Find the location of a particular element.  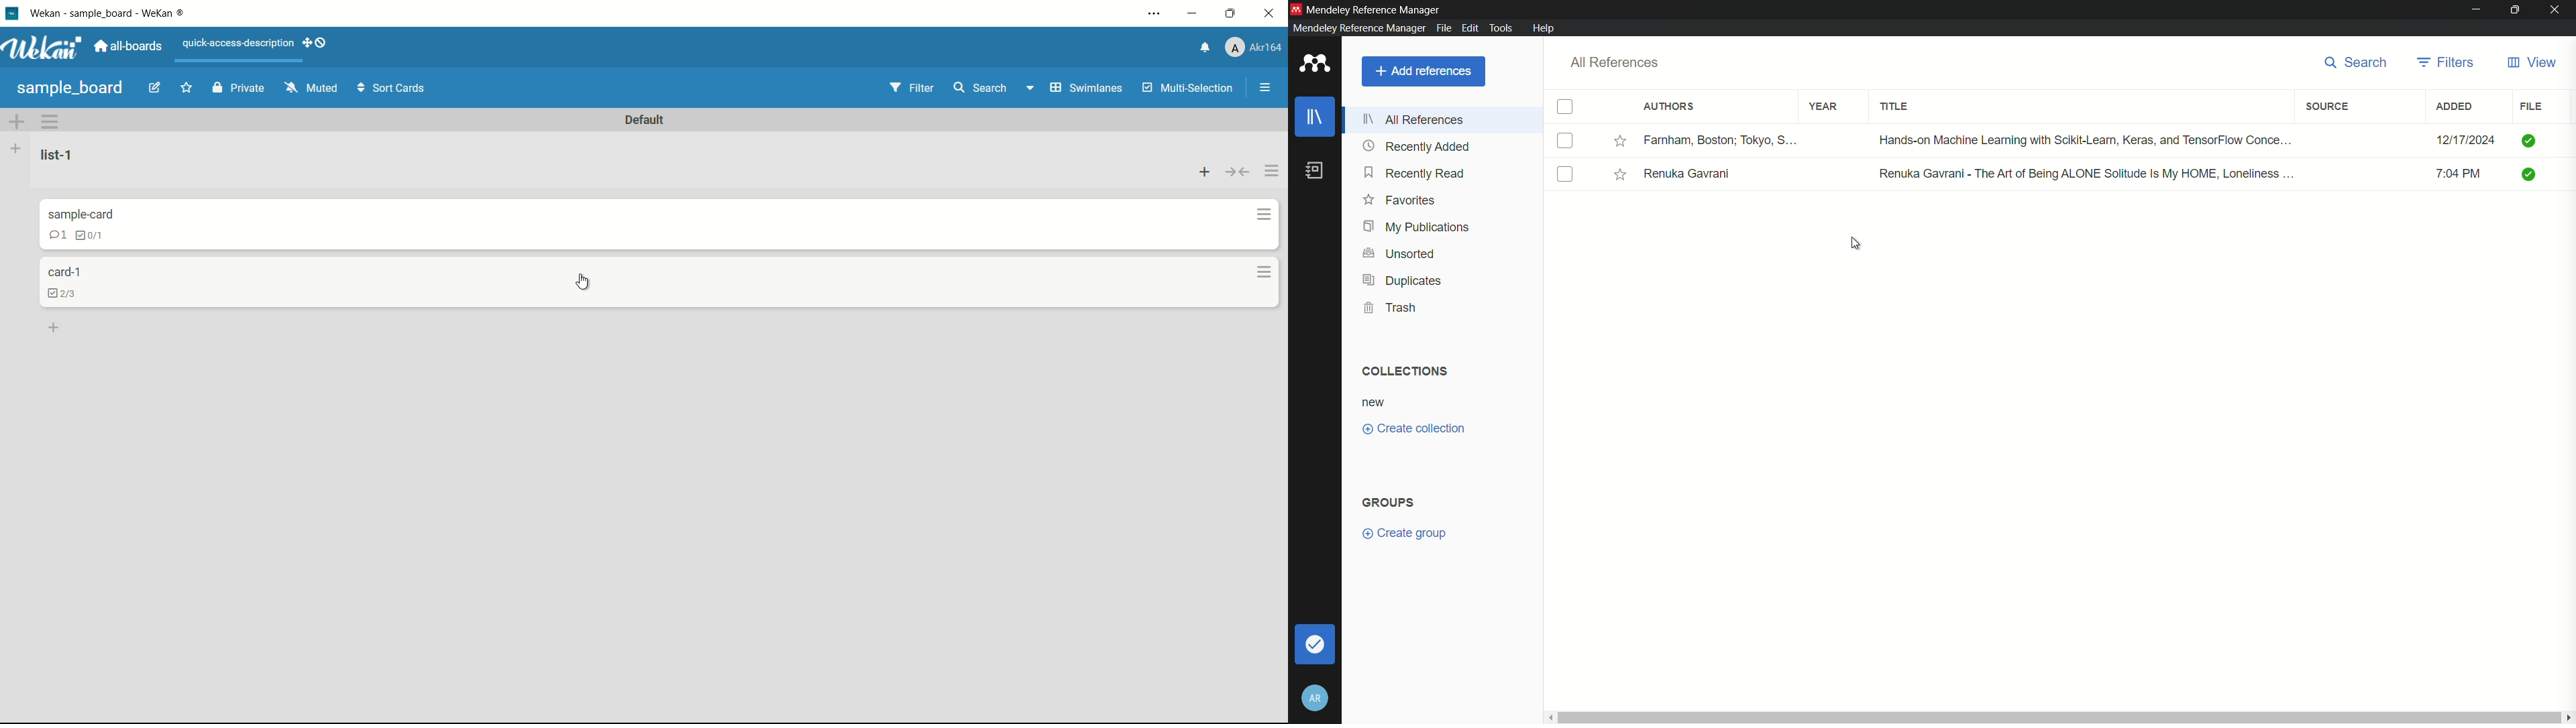

search is located at coordinates (2357, 64).